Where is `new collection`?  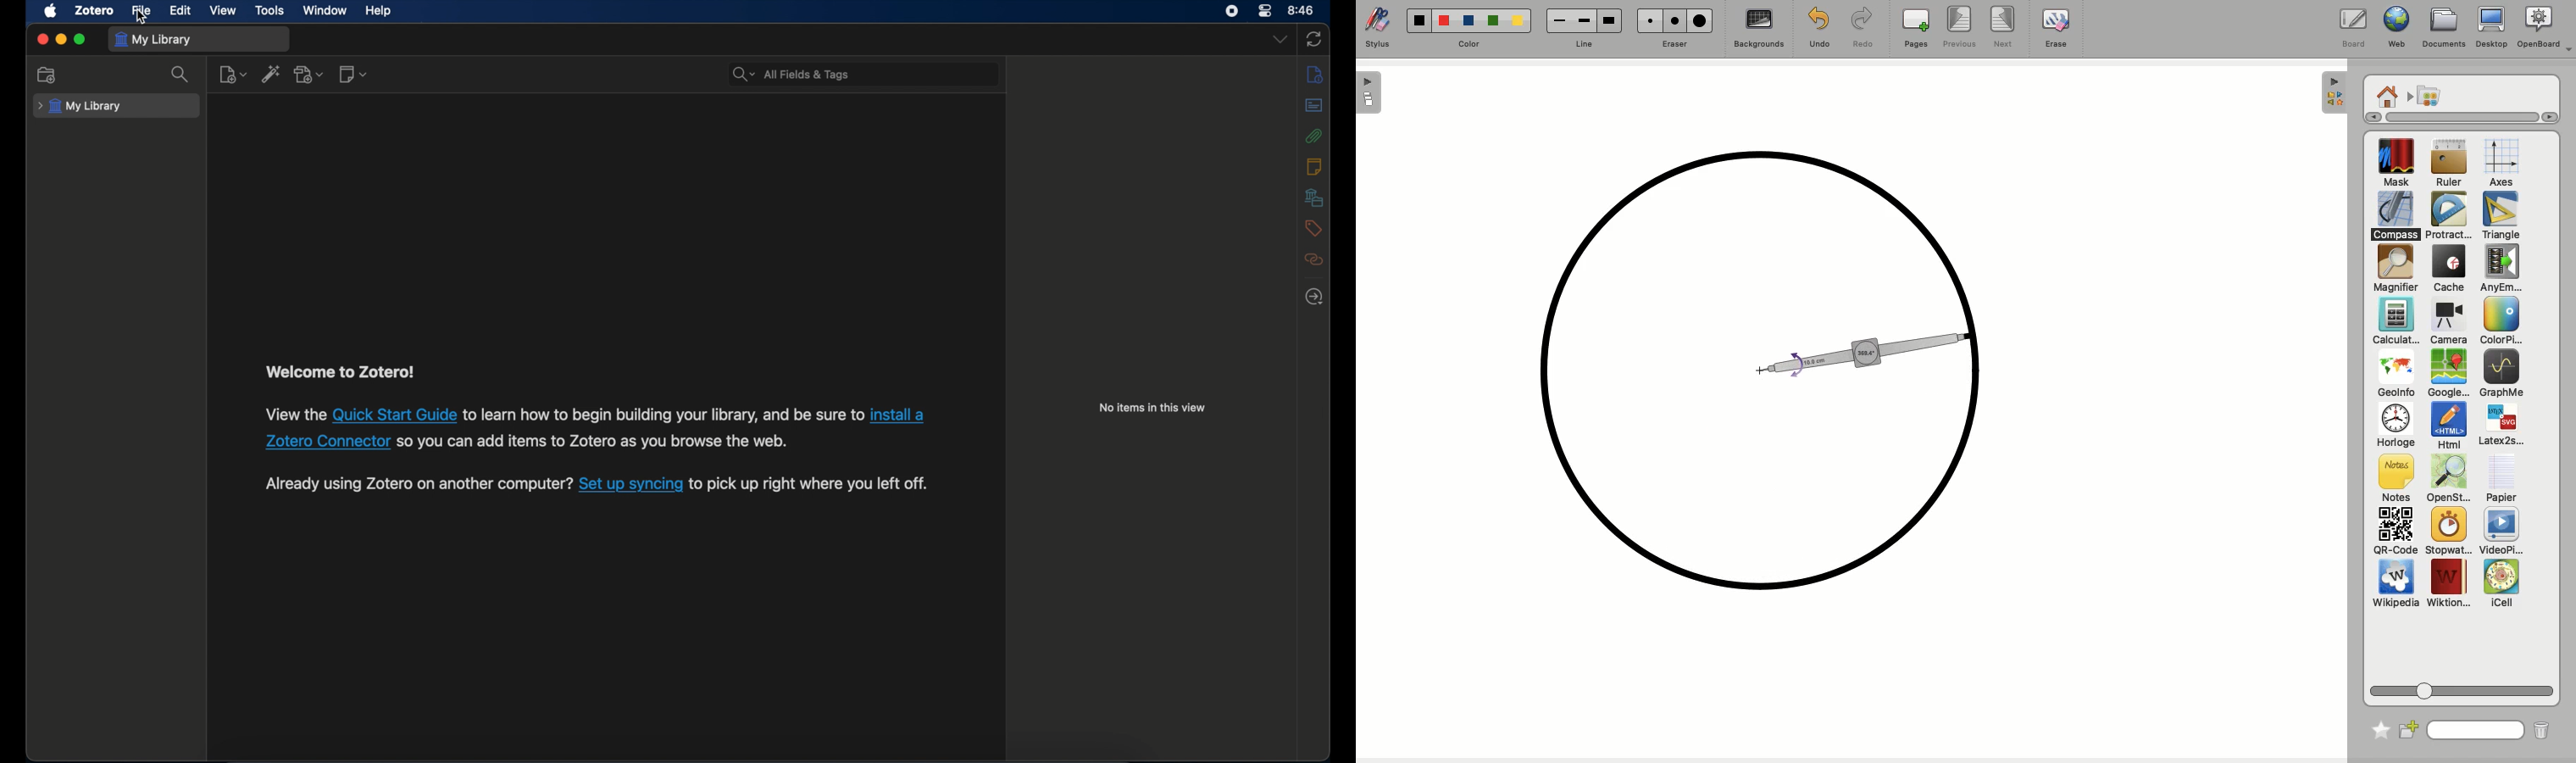 new collection is located at coordinates (46, 74).